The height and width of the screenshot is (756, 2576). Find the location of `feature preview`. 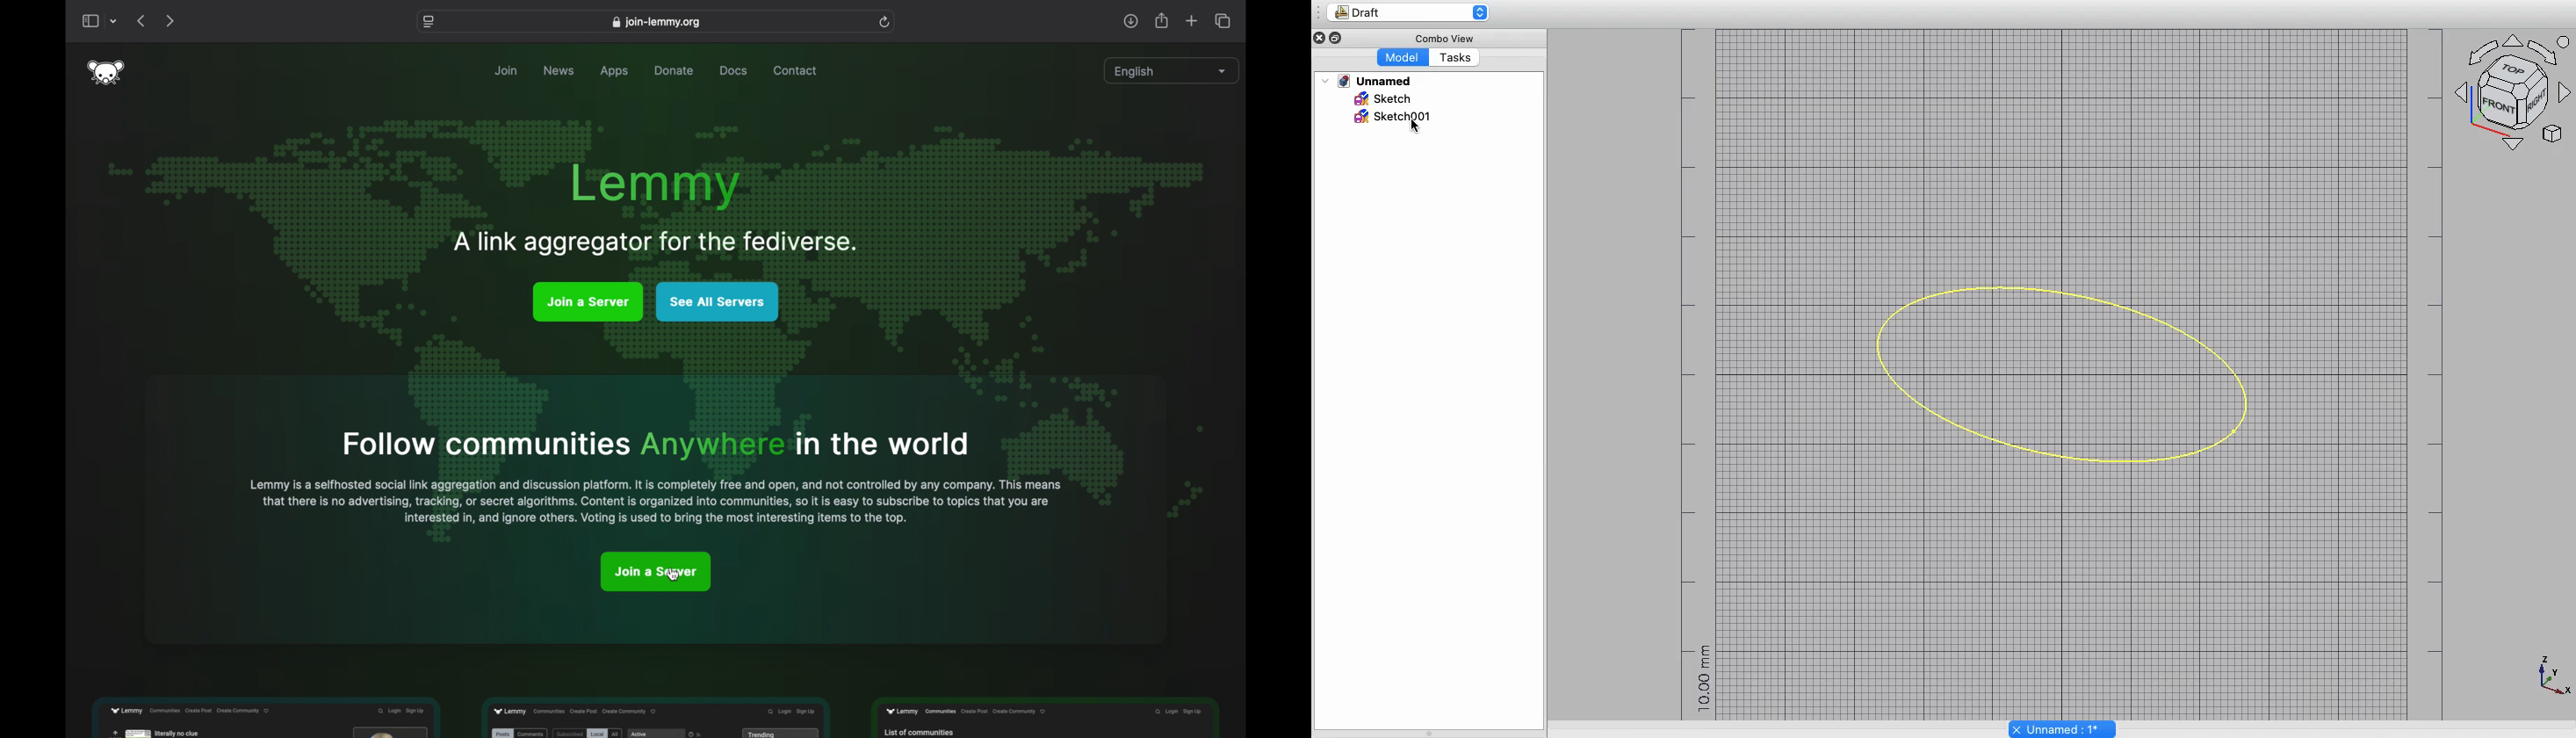

feature preview is located at coordinates (1045, 714).